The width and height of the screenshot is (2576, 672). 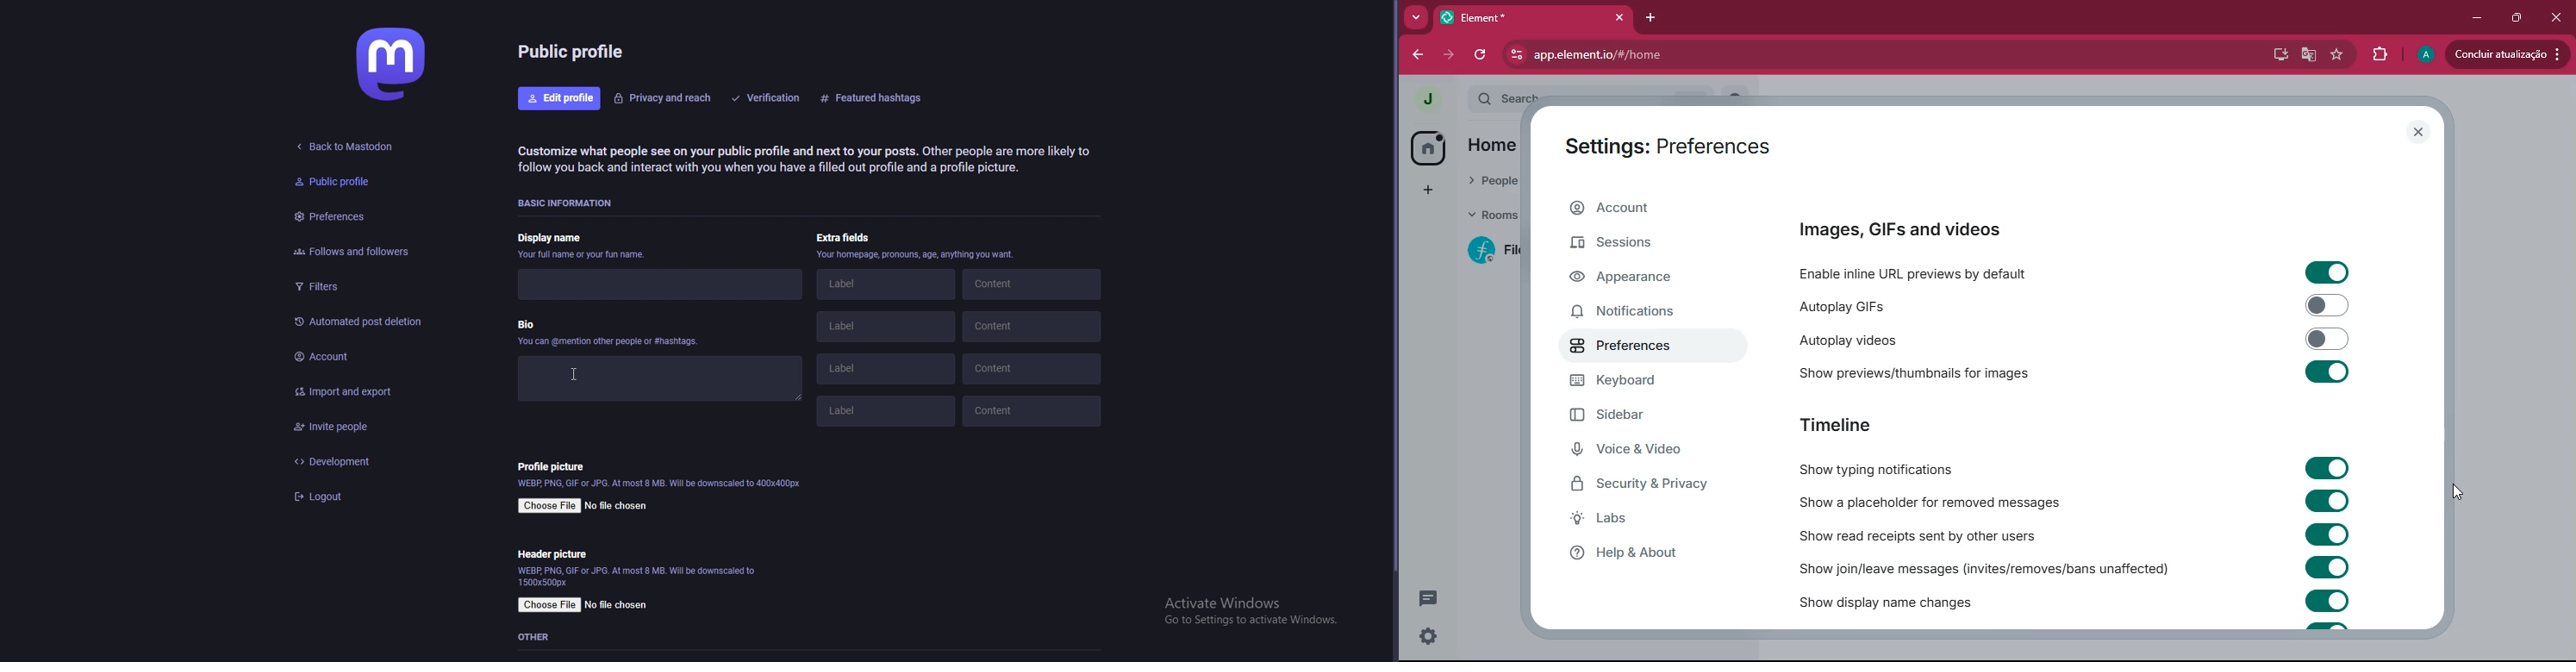 What do you see at coordinates (1426, 148) in the screenshot?
I see `home` at bounding box center [1426, 148].